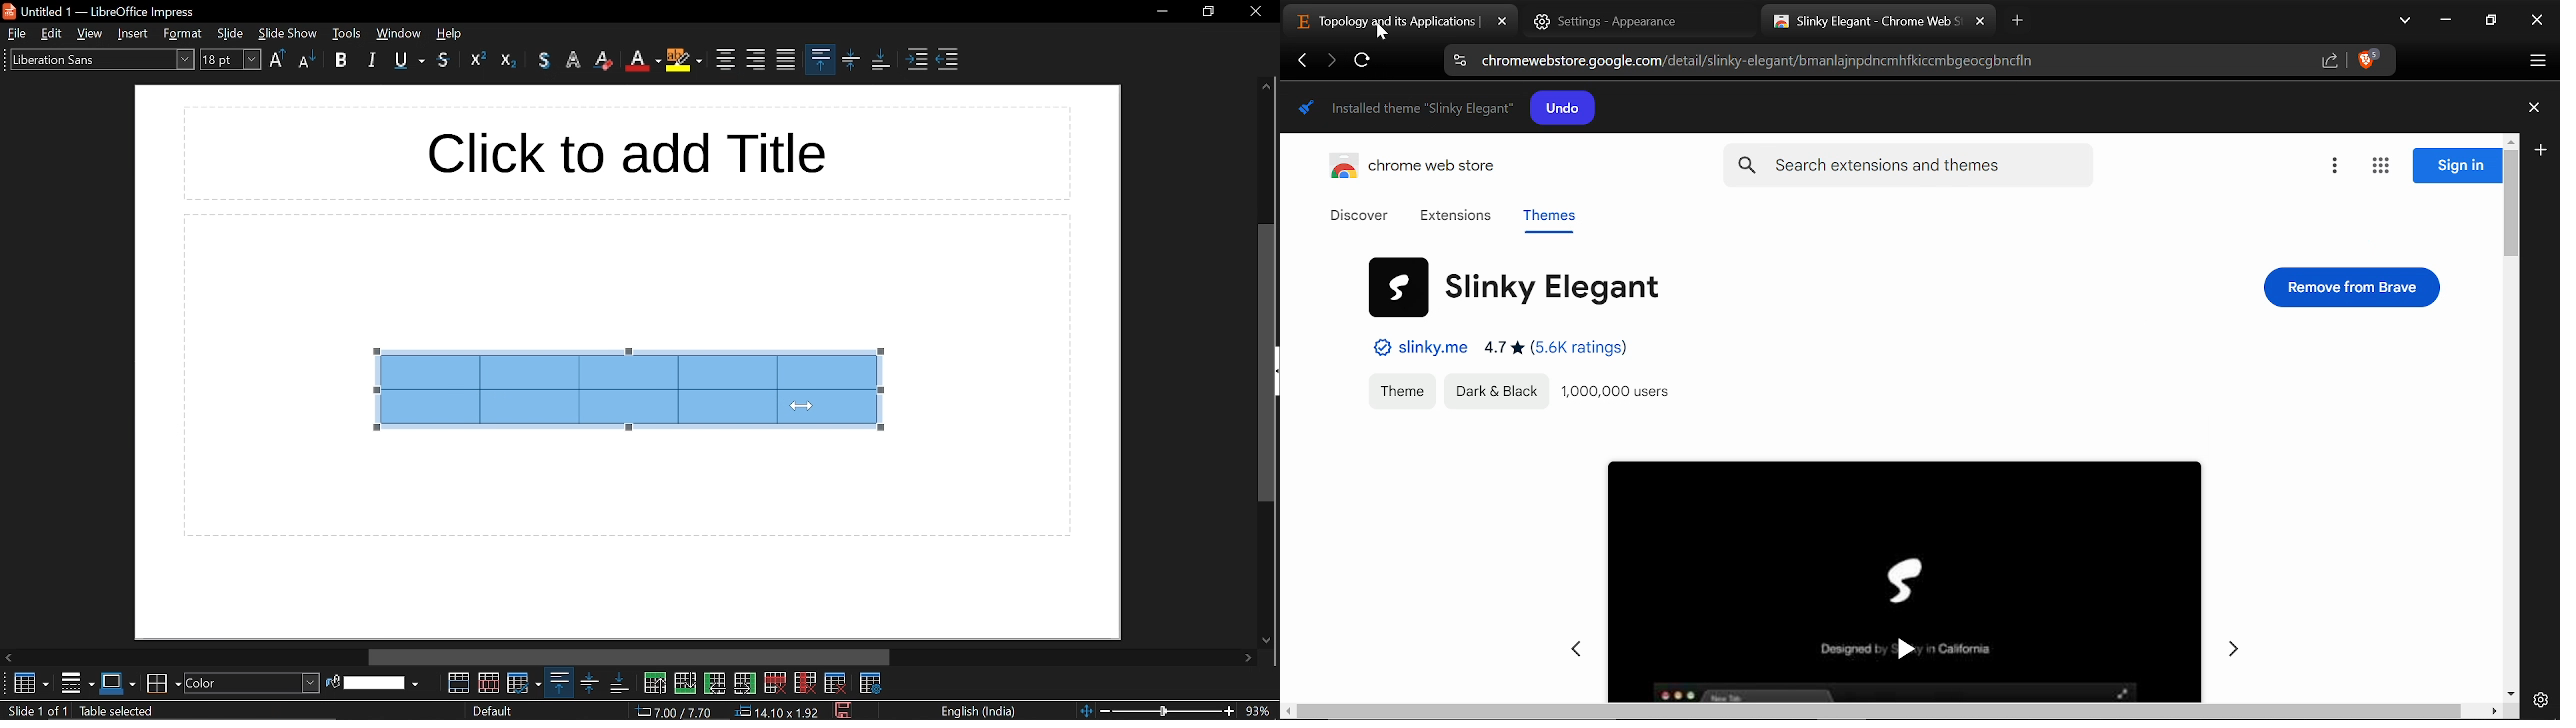 Image resolution: width=2576 pixels, height=728 pixels. Describe the element at coordinates (525, 682) in the screenshot. I see `optimize` at that location.